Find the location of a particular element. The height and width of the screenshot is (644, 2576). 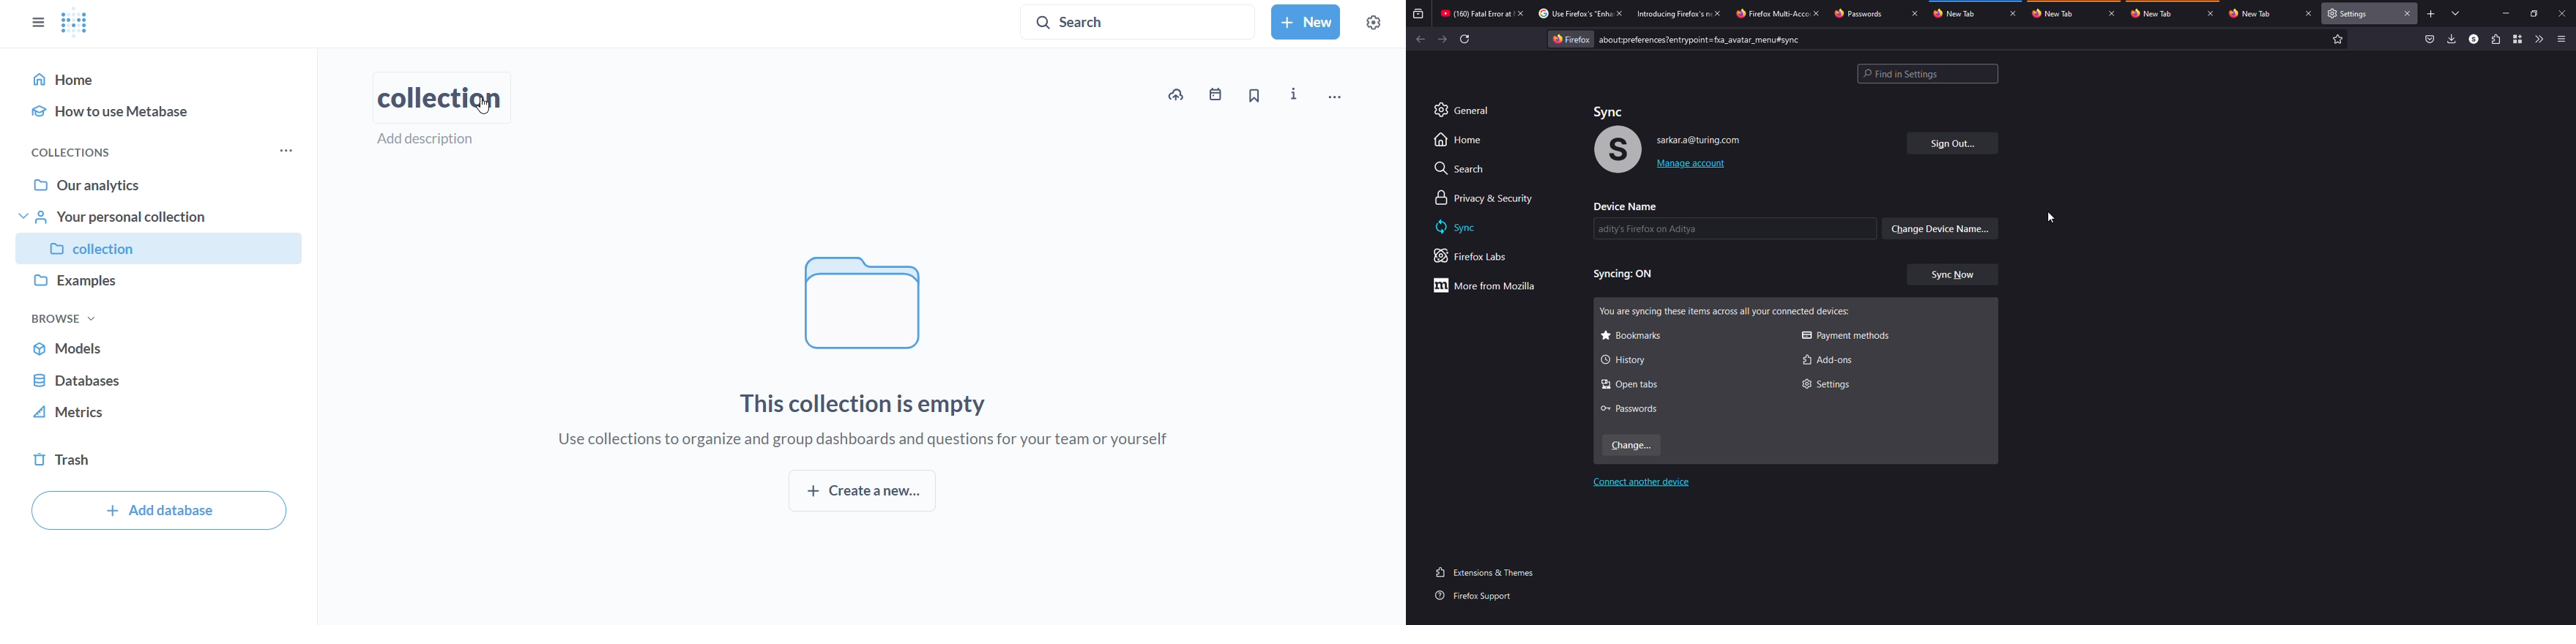

models is located at coordinates (160, 348).